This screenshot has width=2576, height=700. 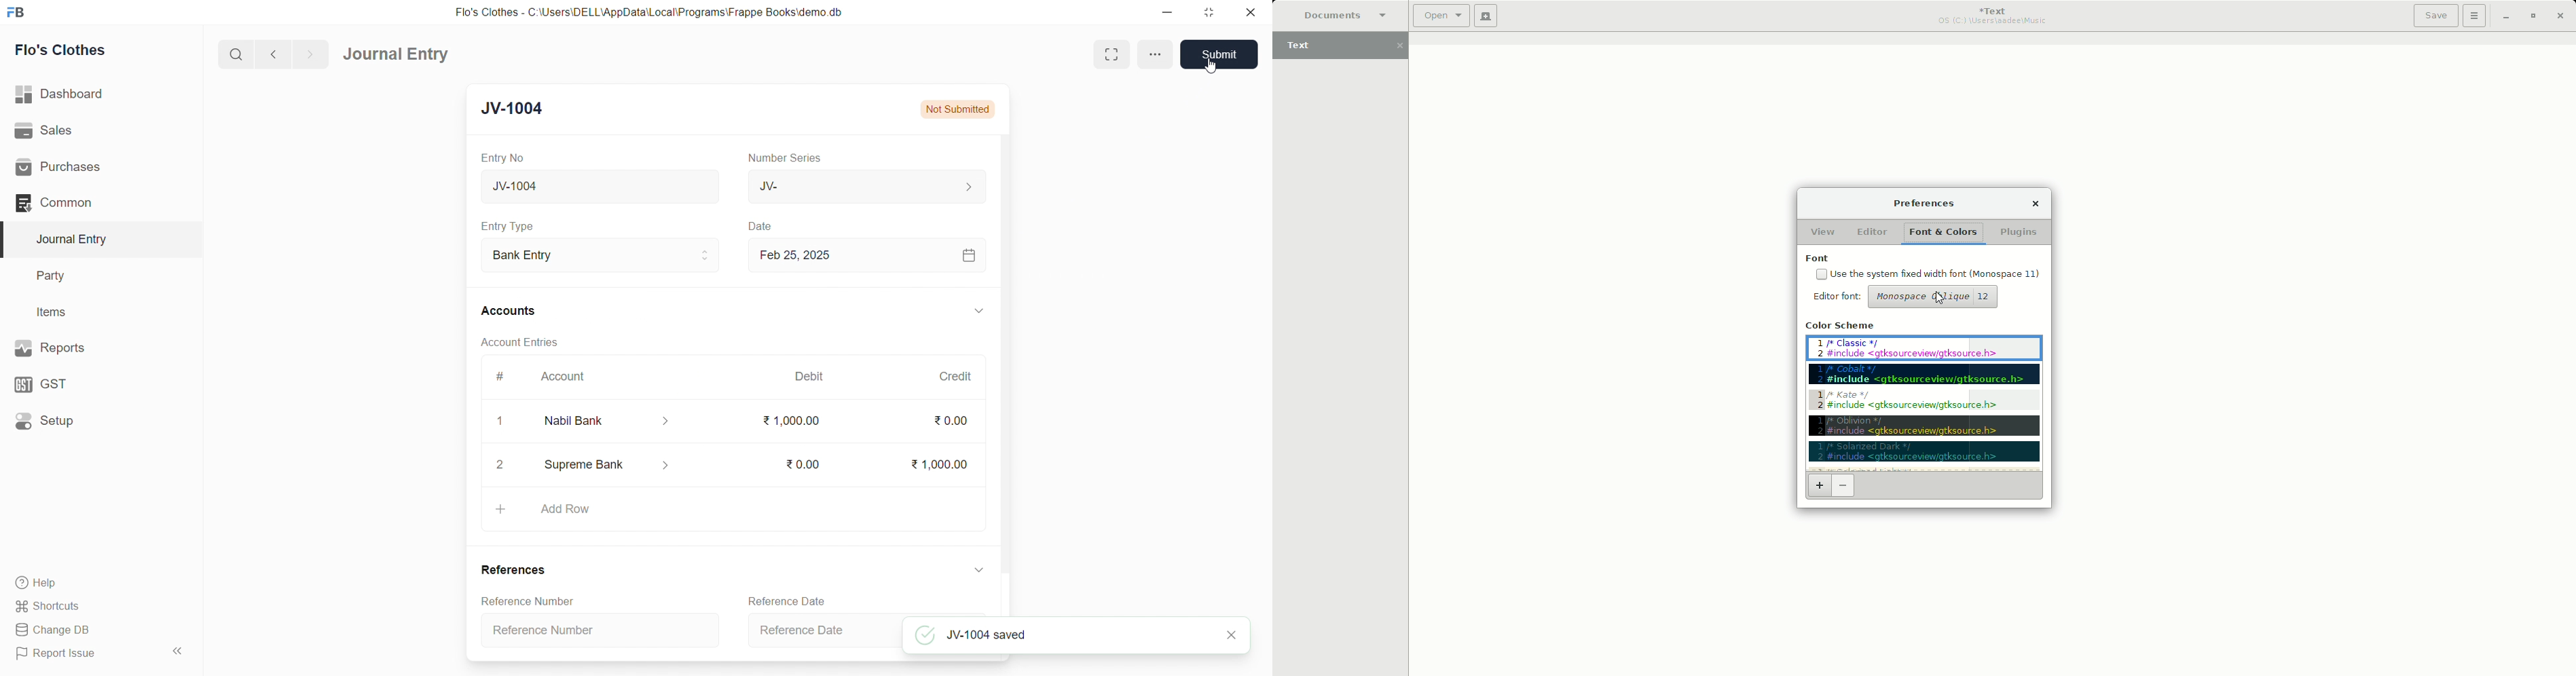 What do you see at coordinates (970, 312) in the screenshot?
I see `Expand/Collapse` at bounding box center [970, 312].